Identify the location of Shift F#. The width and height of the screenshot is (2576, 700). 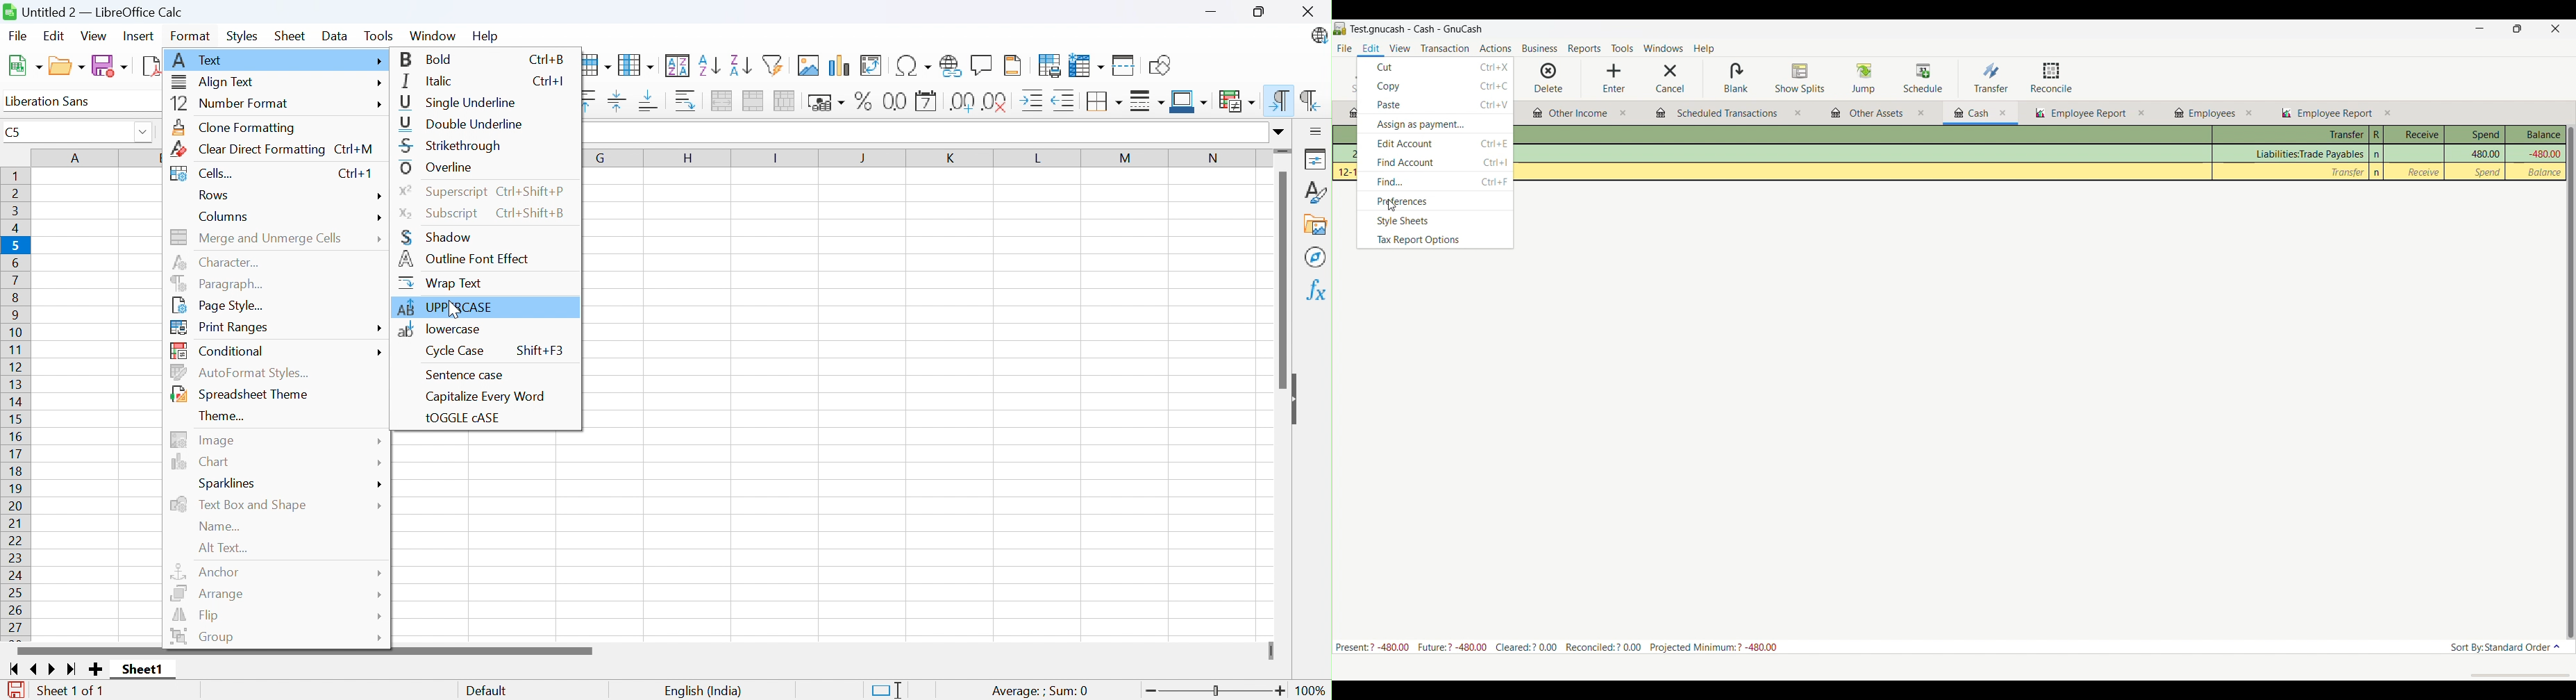
(543, 349).